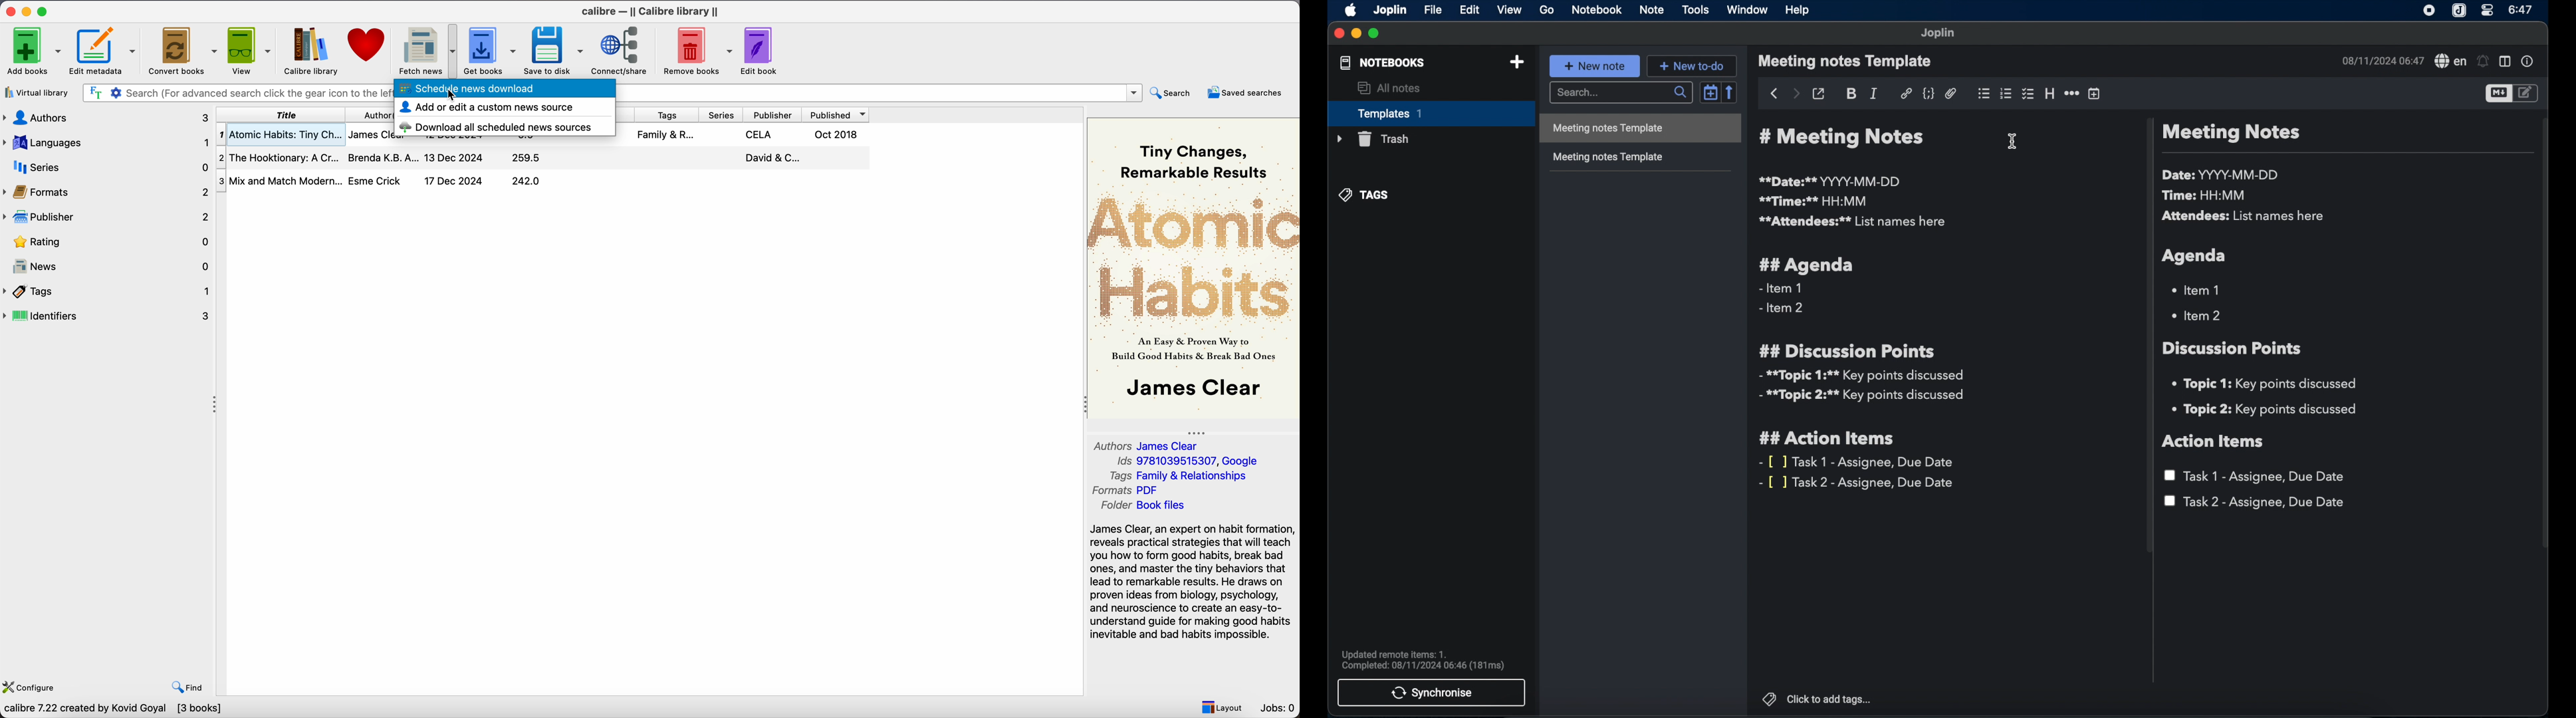 The height and width of the screenshot is (728, 2576). I want to click on checkbox, so click(2027, 94).